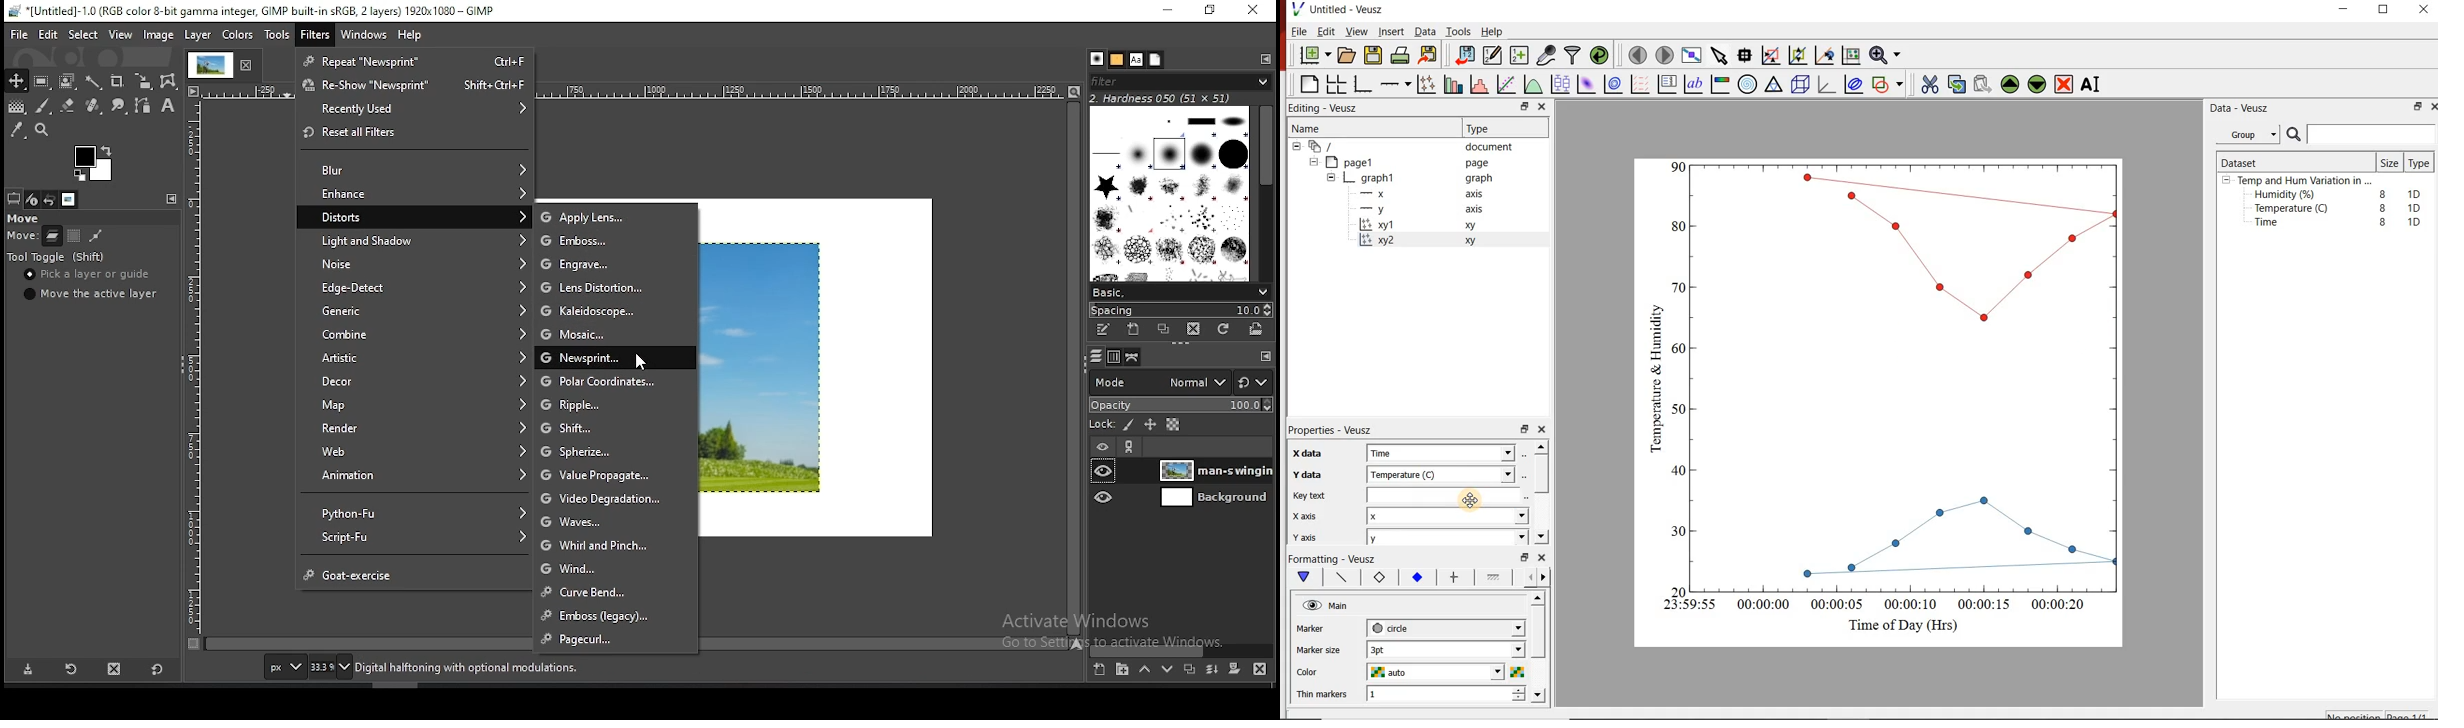  Describe the element at coordinates (119, 105) in the screenshot. I see `smudge tool` at that location.